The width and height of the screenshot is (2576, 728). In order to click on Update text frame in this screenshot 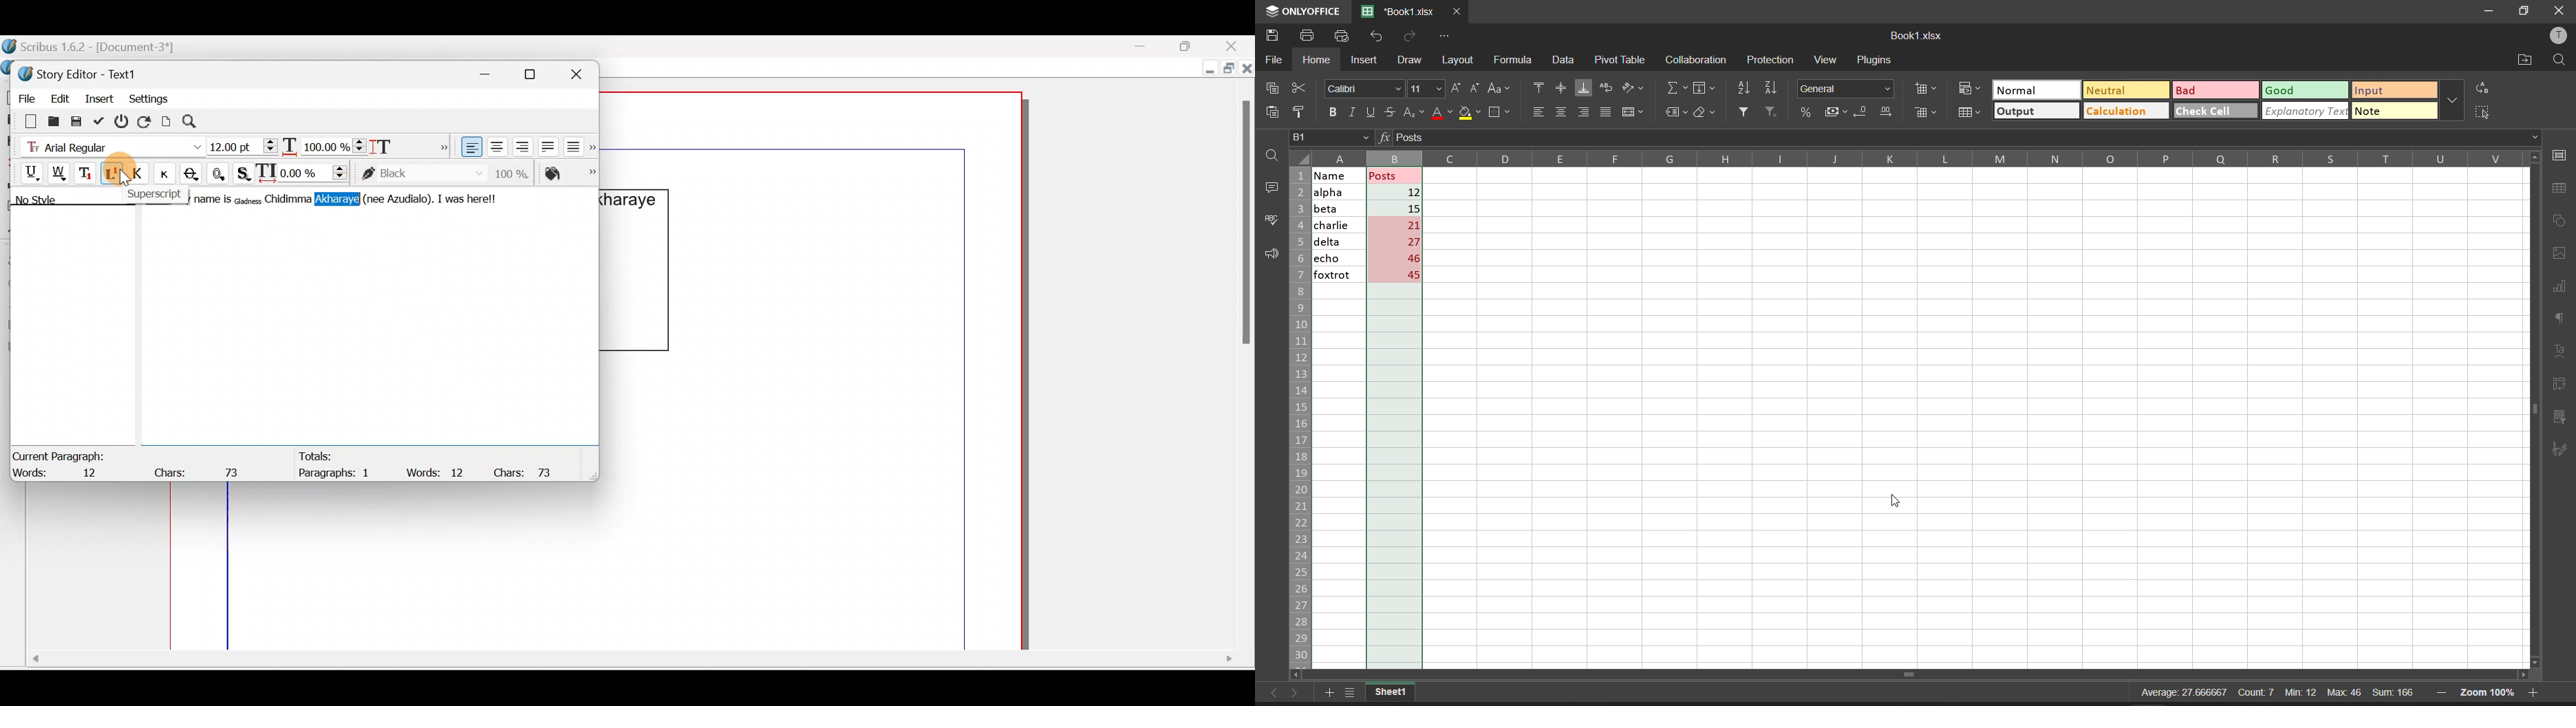, I will do `click(167, 120)`.